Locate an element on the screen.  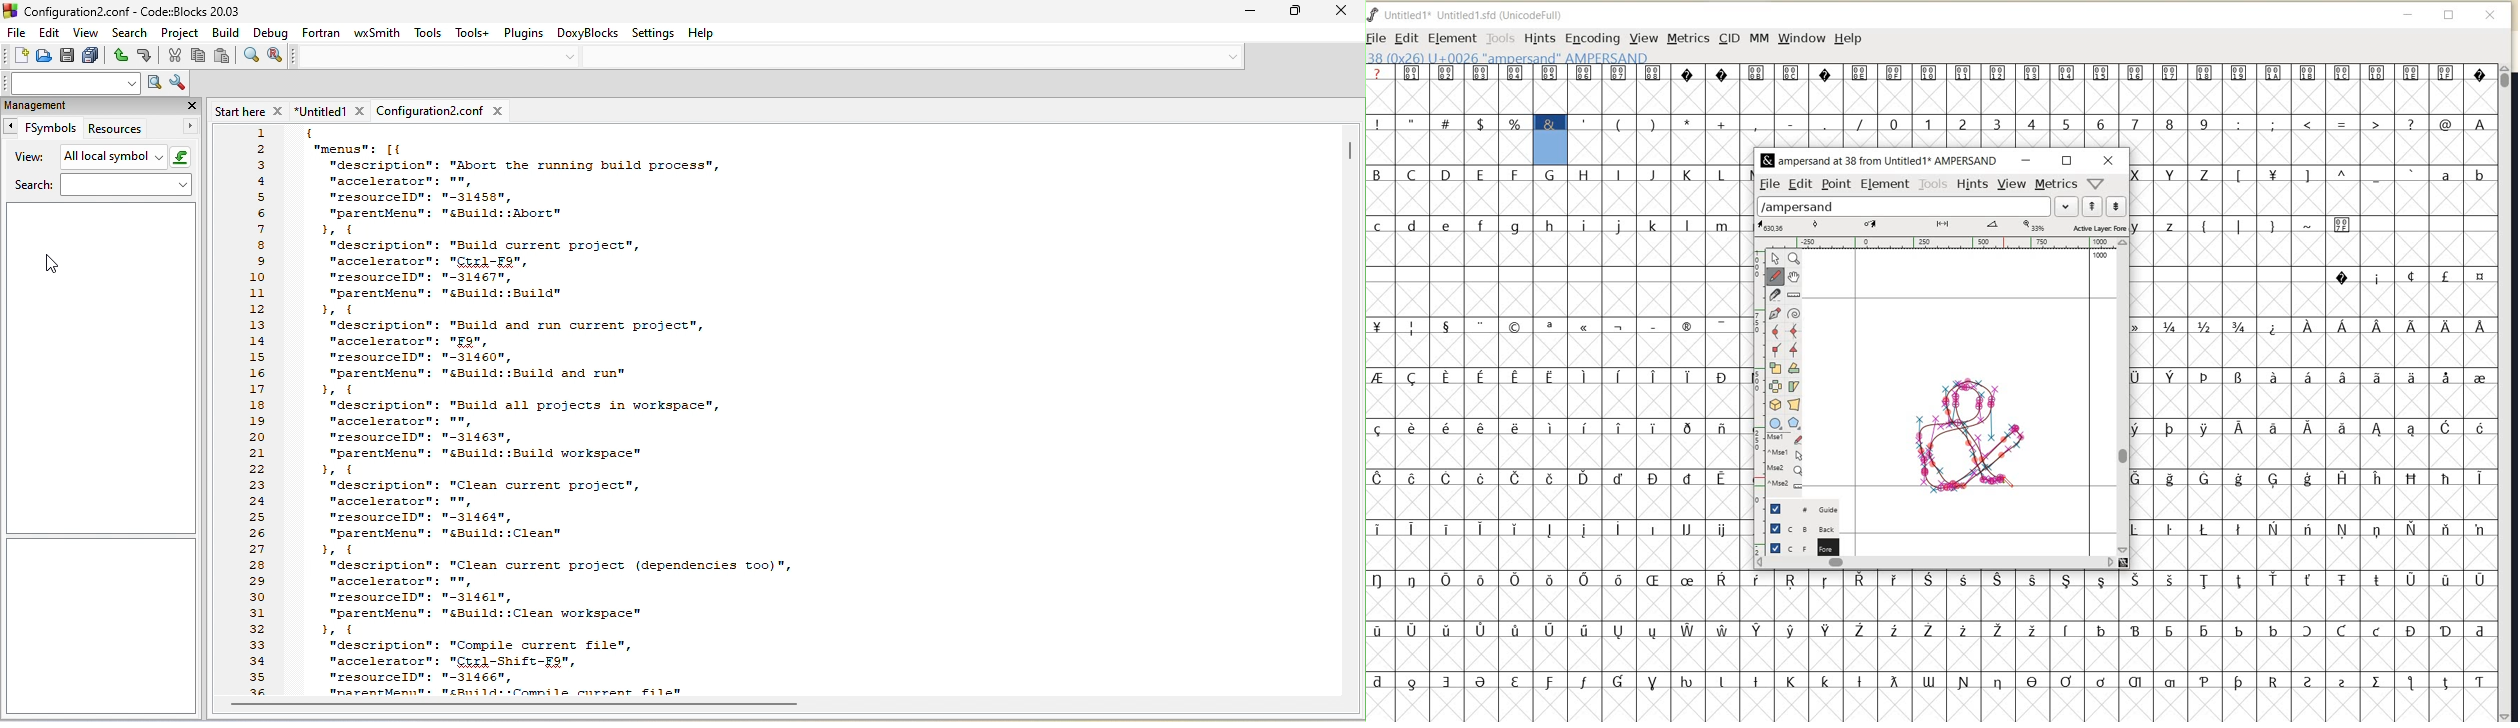
search is located at coordinates (132, 34).